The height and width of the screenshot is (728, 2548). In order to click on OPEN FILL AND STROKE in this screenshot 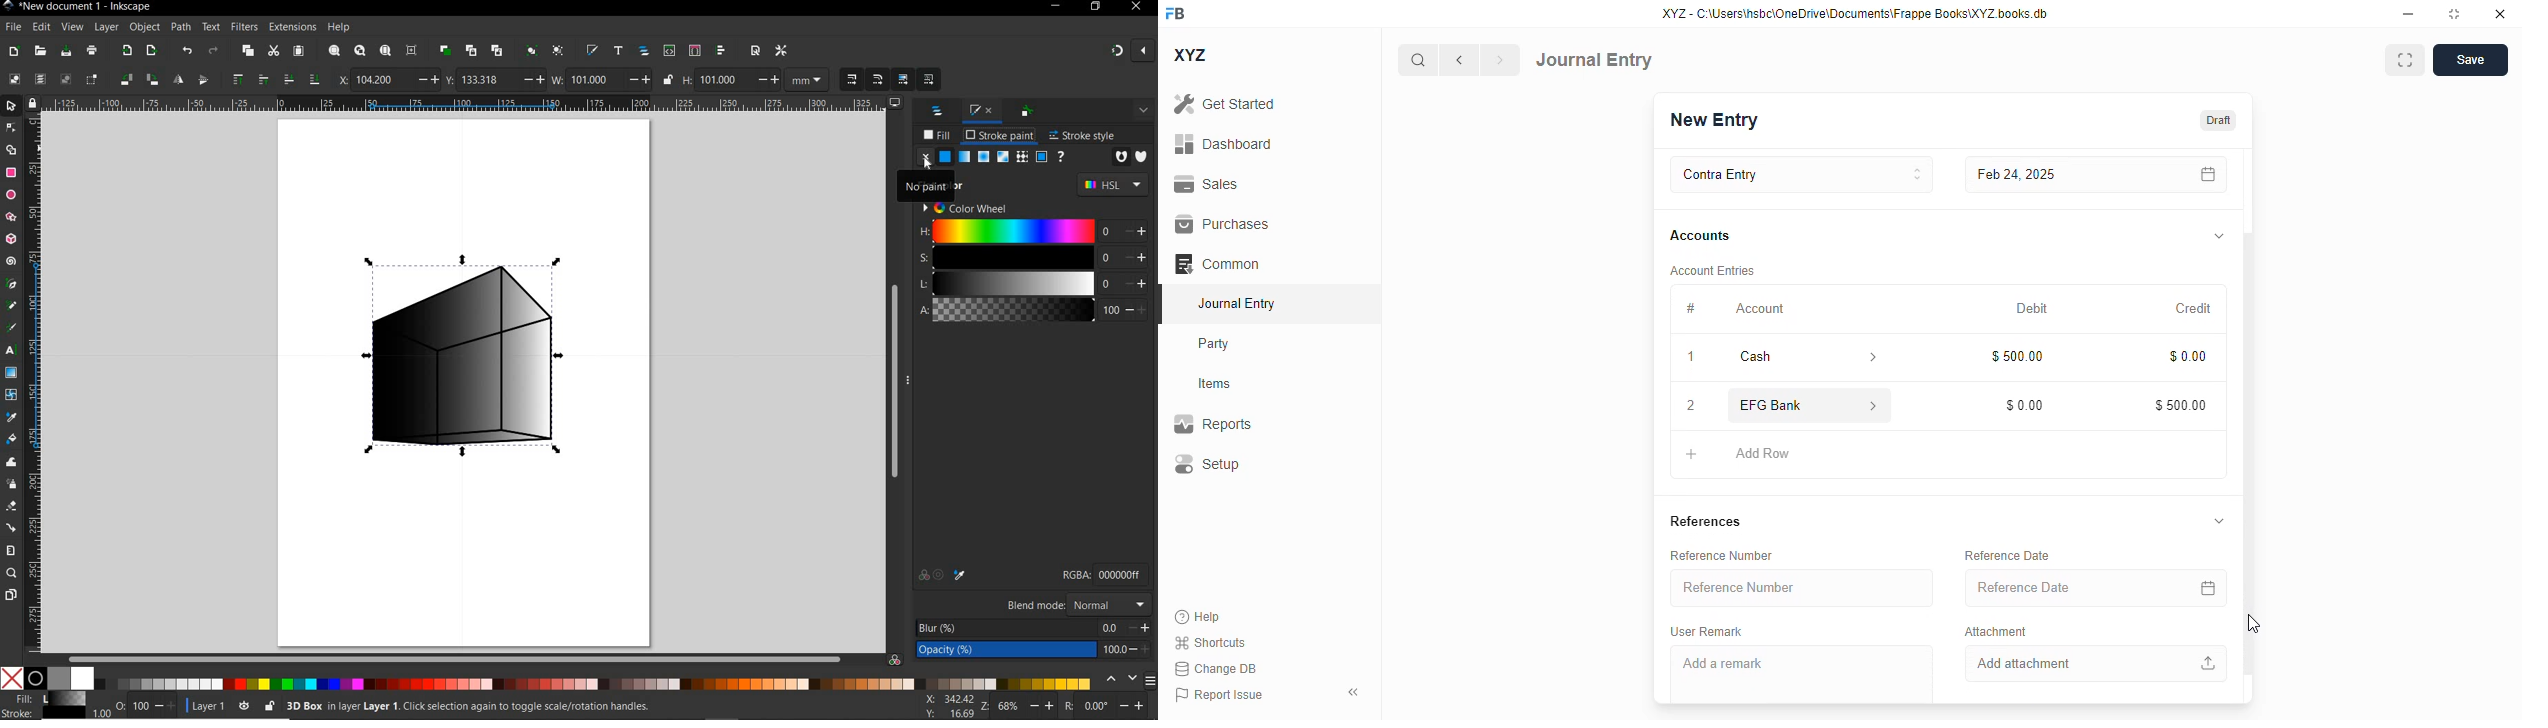, I will do `click(592, 51)`.